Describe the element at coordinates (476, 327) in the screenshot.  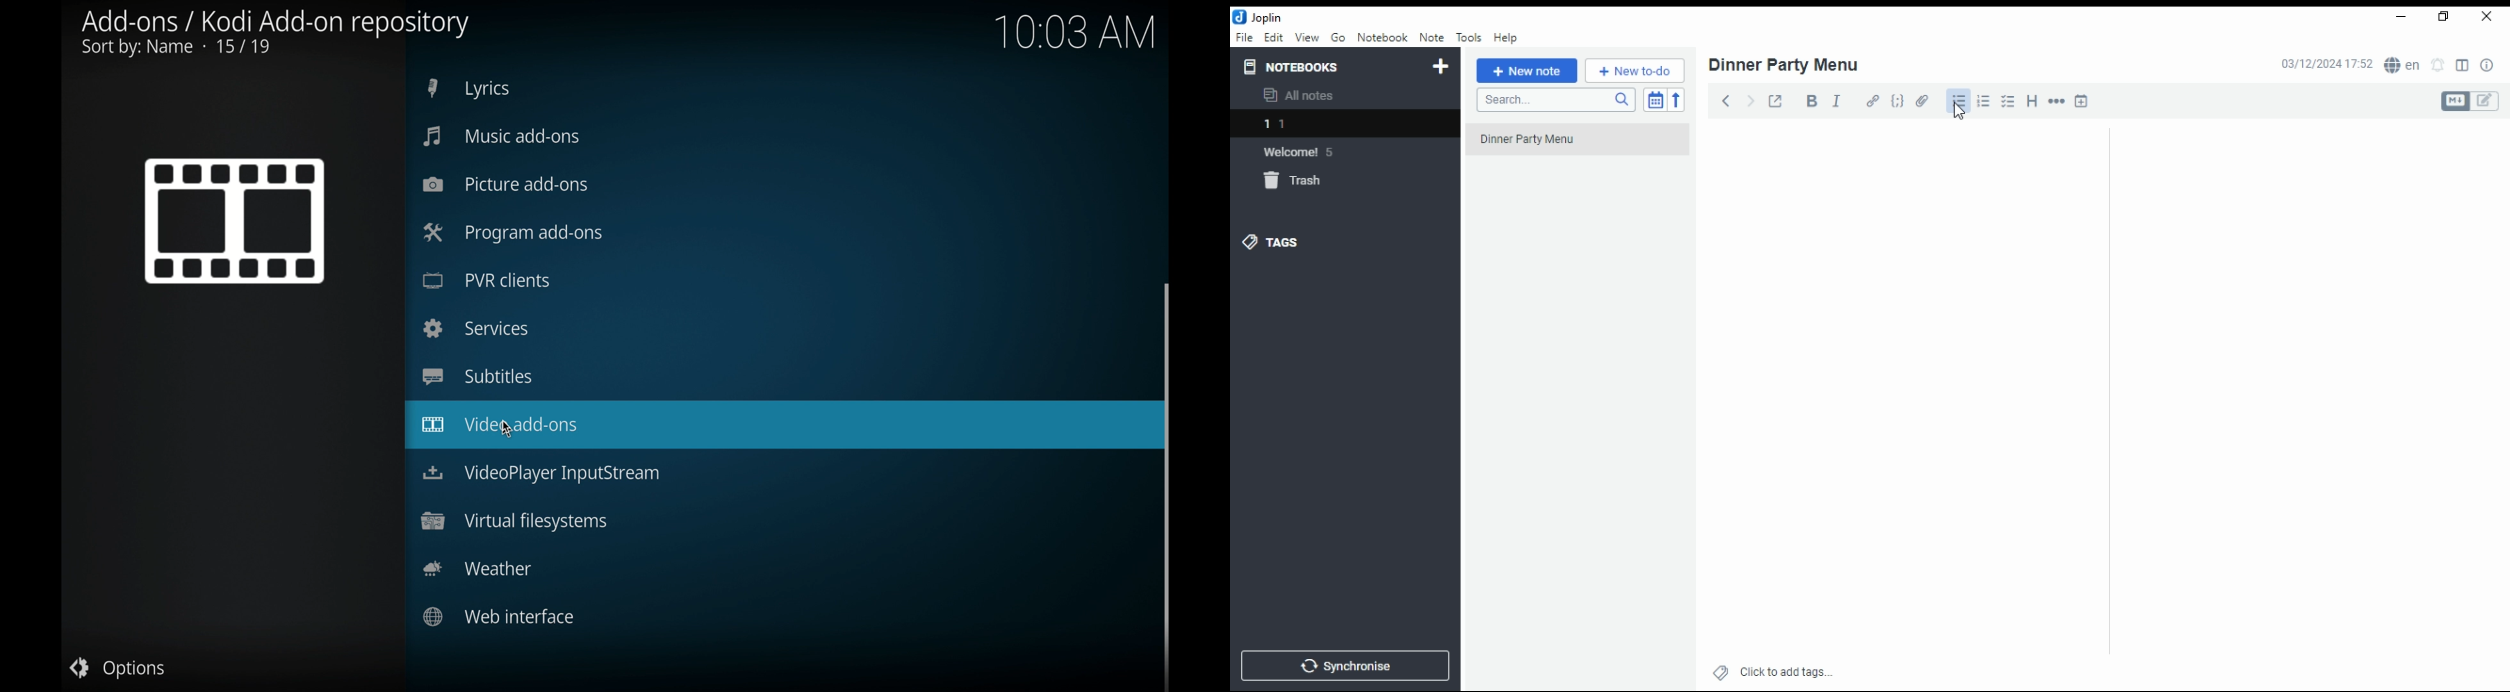
I see `services` at that location.